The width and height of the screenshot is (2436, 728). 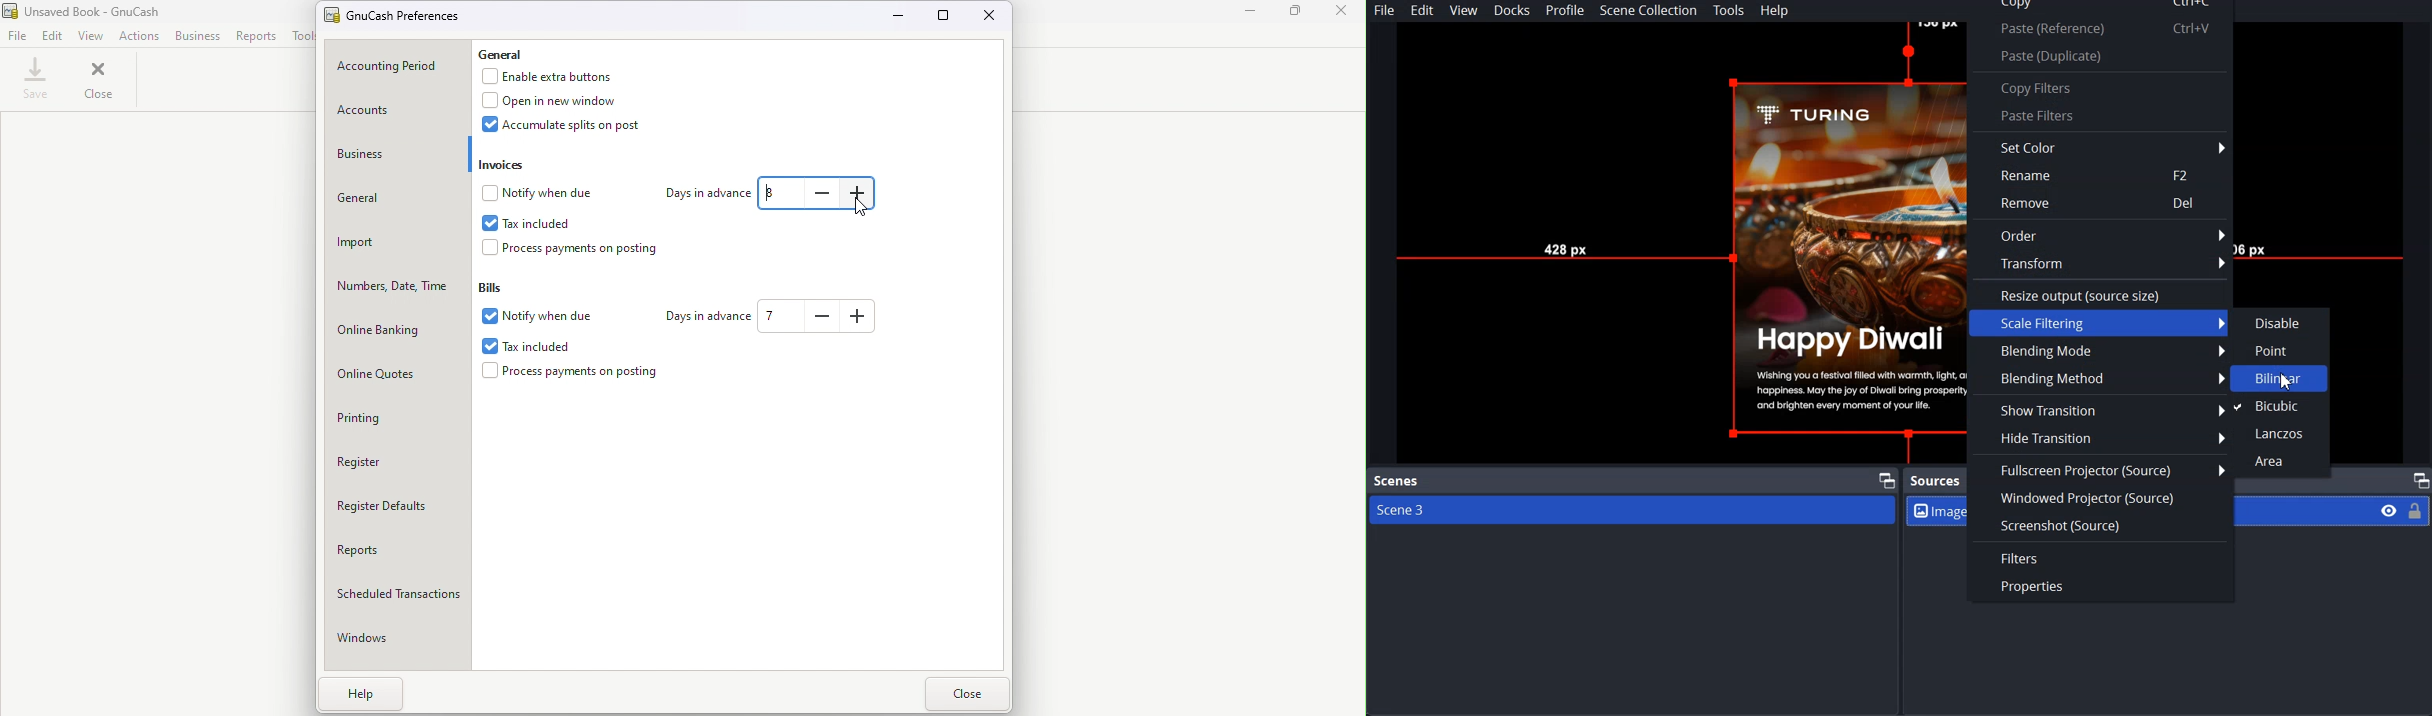 What do you see at coordinates (2101, 146) in the screenshot?
I see `Set colour` at bounding box center [2101, 146].